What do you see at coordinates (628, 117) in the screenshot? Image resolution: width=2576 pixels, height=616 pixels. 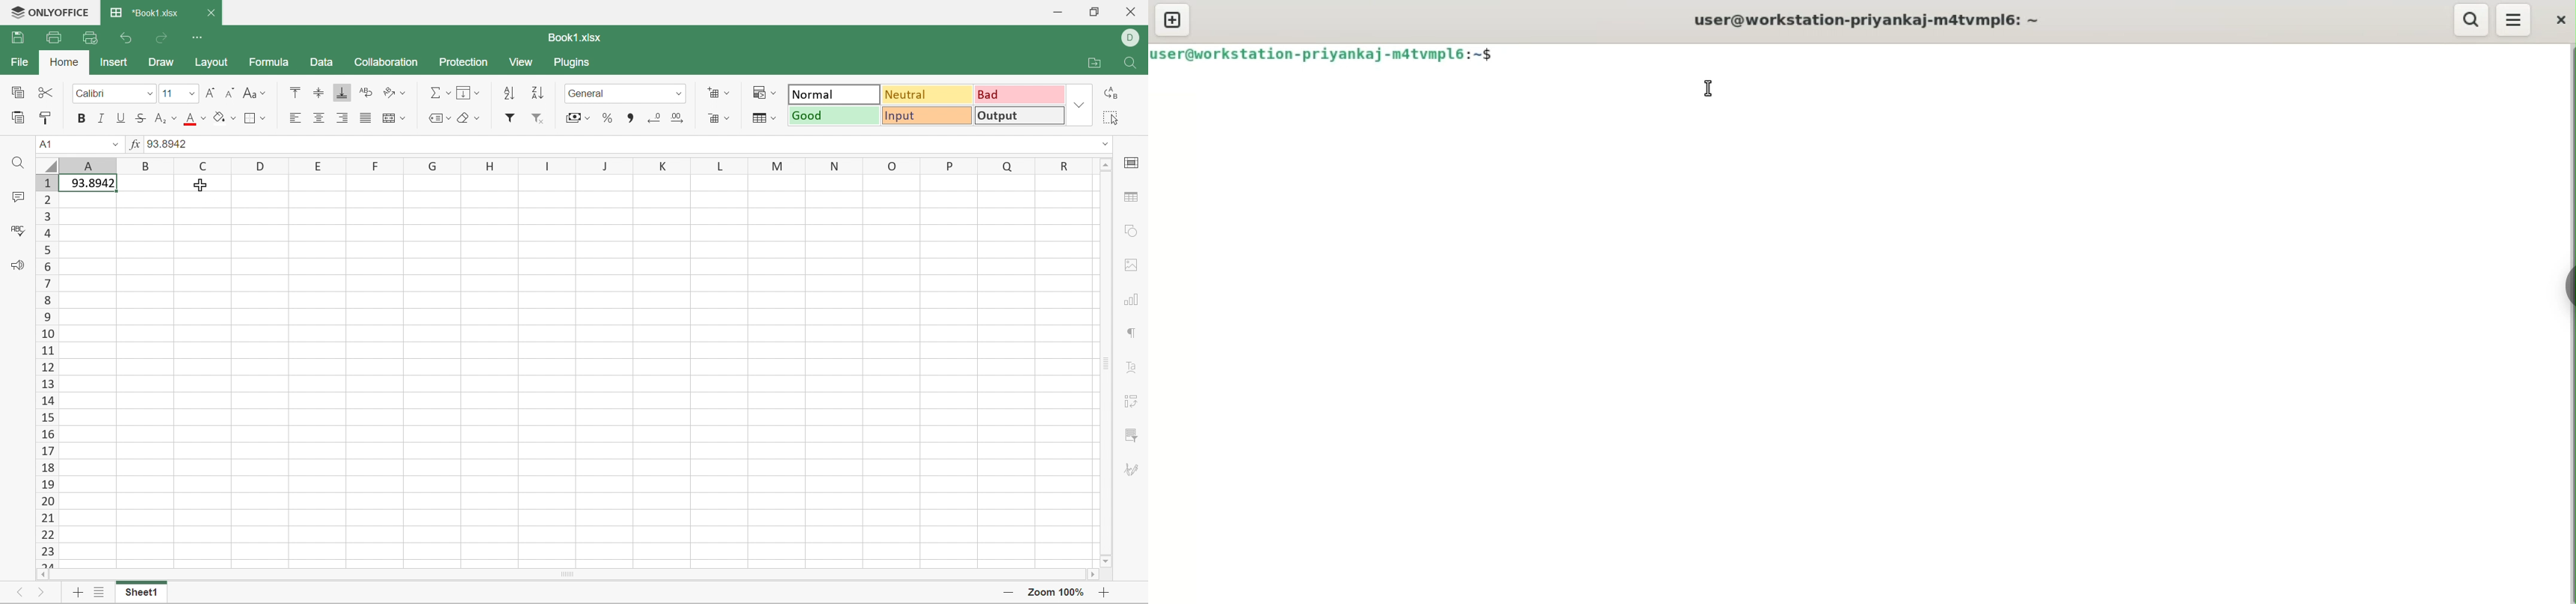 I see `Comma style` at bounding box center [628, 117].